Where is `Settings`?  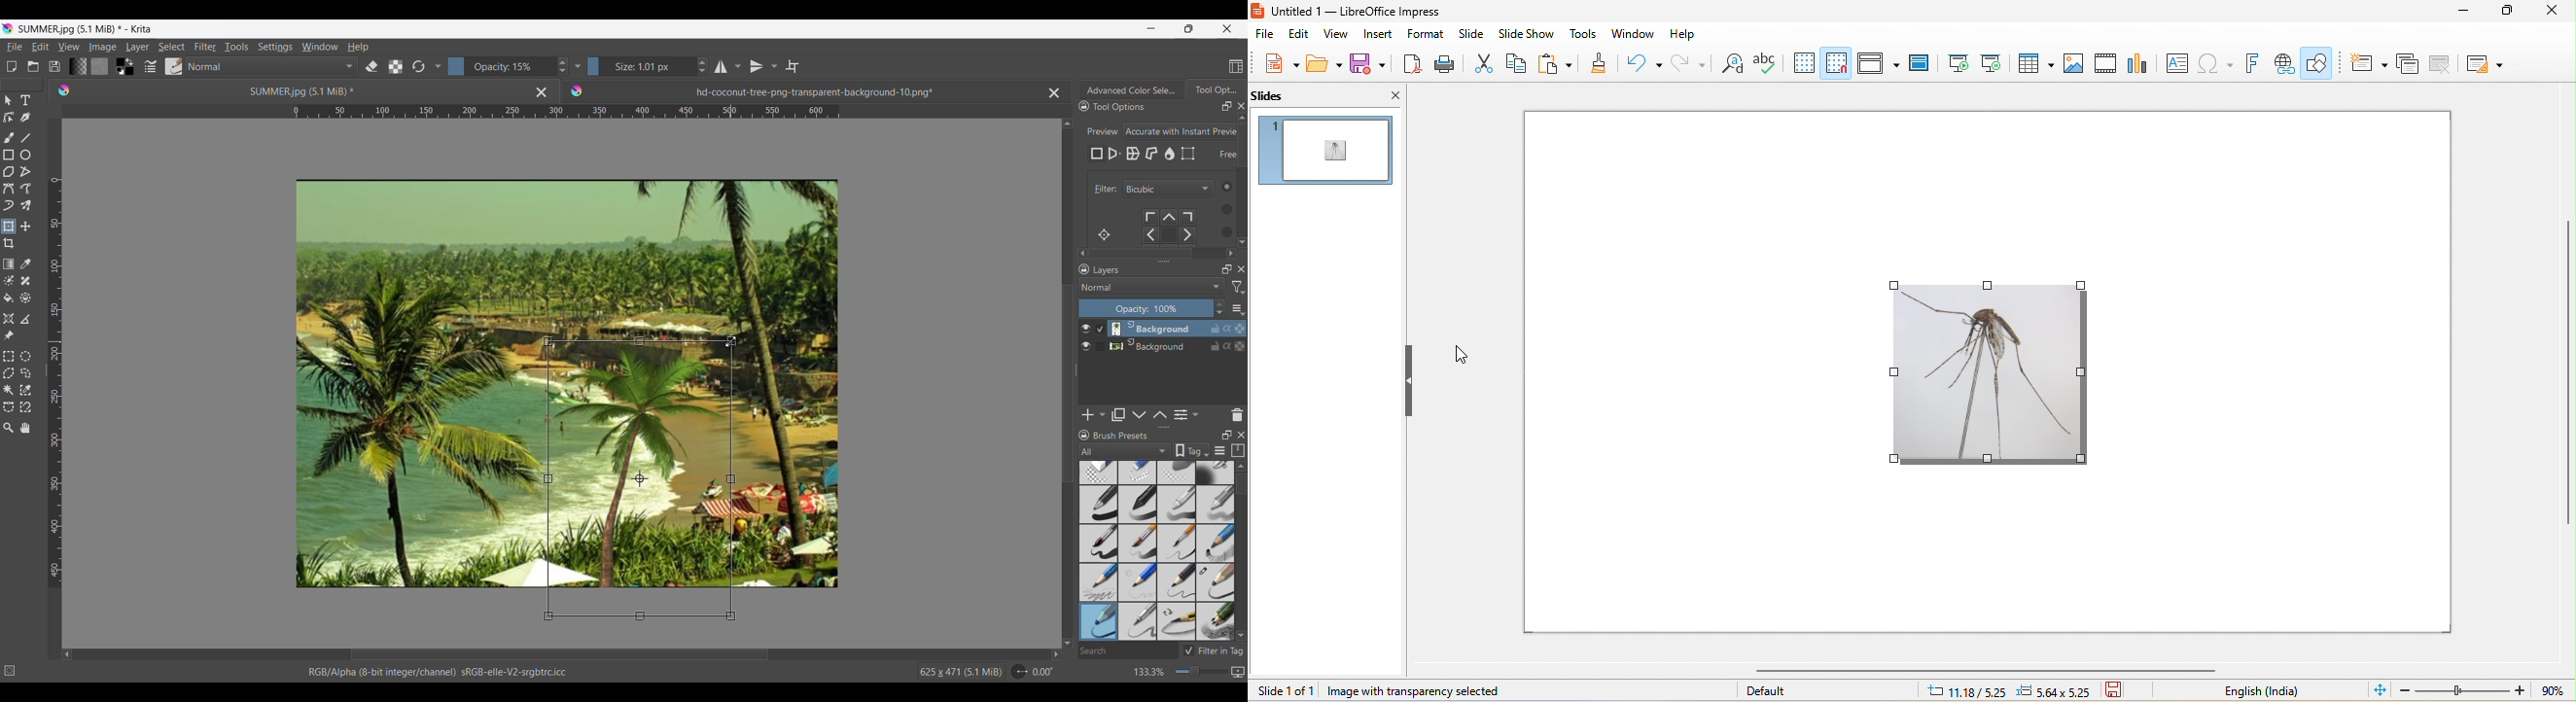 Settings is located at coordinates (275, 46).